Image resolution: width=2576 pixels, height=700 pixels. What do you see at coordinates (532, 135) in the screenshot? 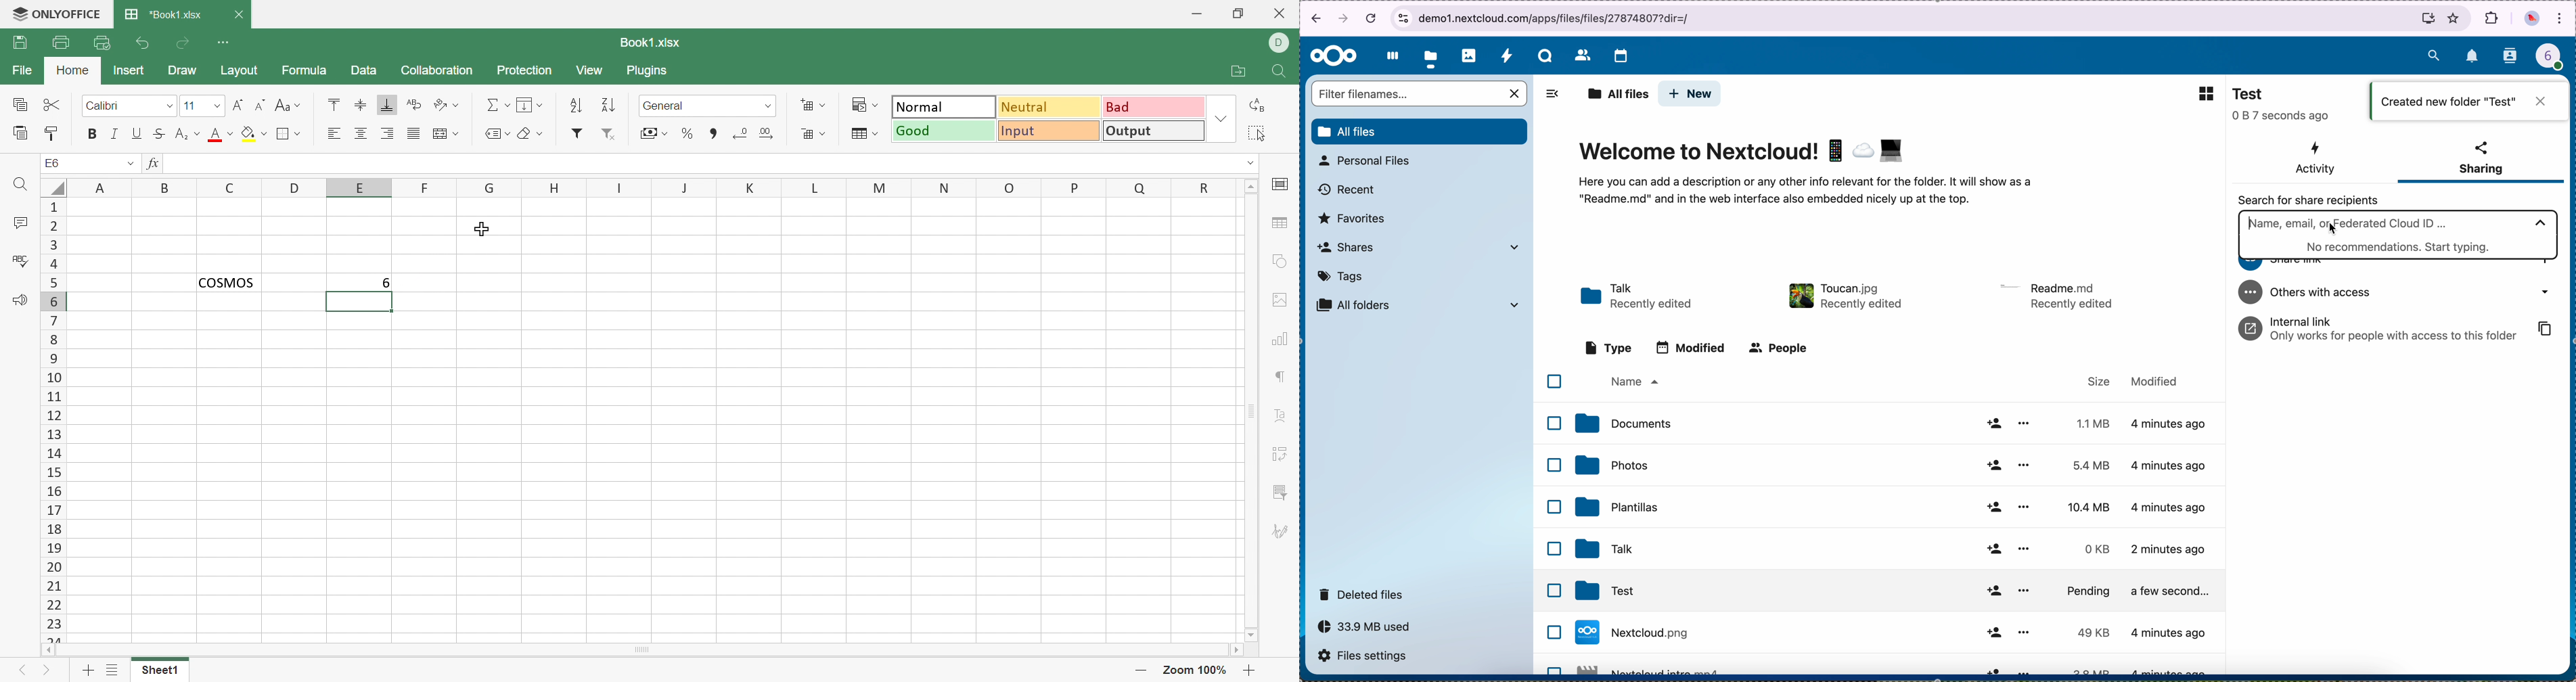
I see `Clear` at bounding box center [532, 135].